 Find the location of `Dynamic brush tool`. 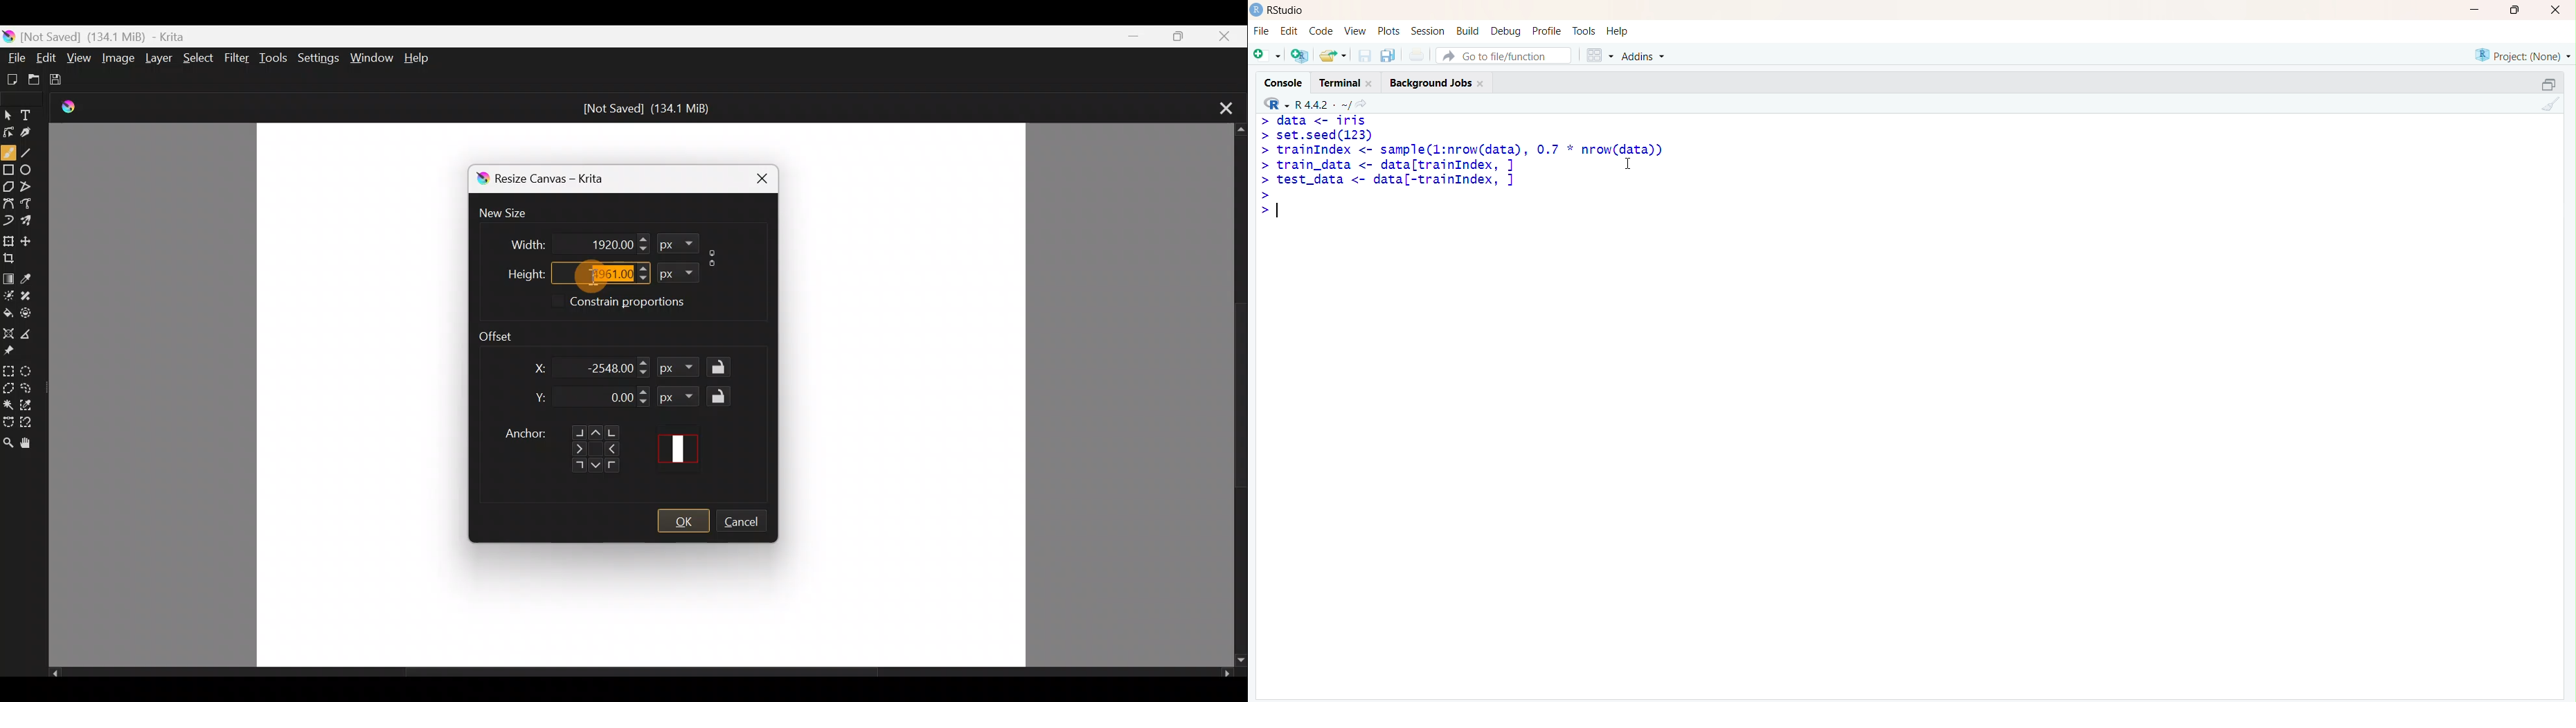

Dynamic brush tool is located at coordinates (8, 220).